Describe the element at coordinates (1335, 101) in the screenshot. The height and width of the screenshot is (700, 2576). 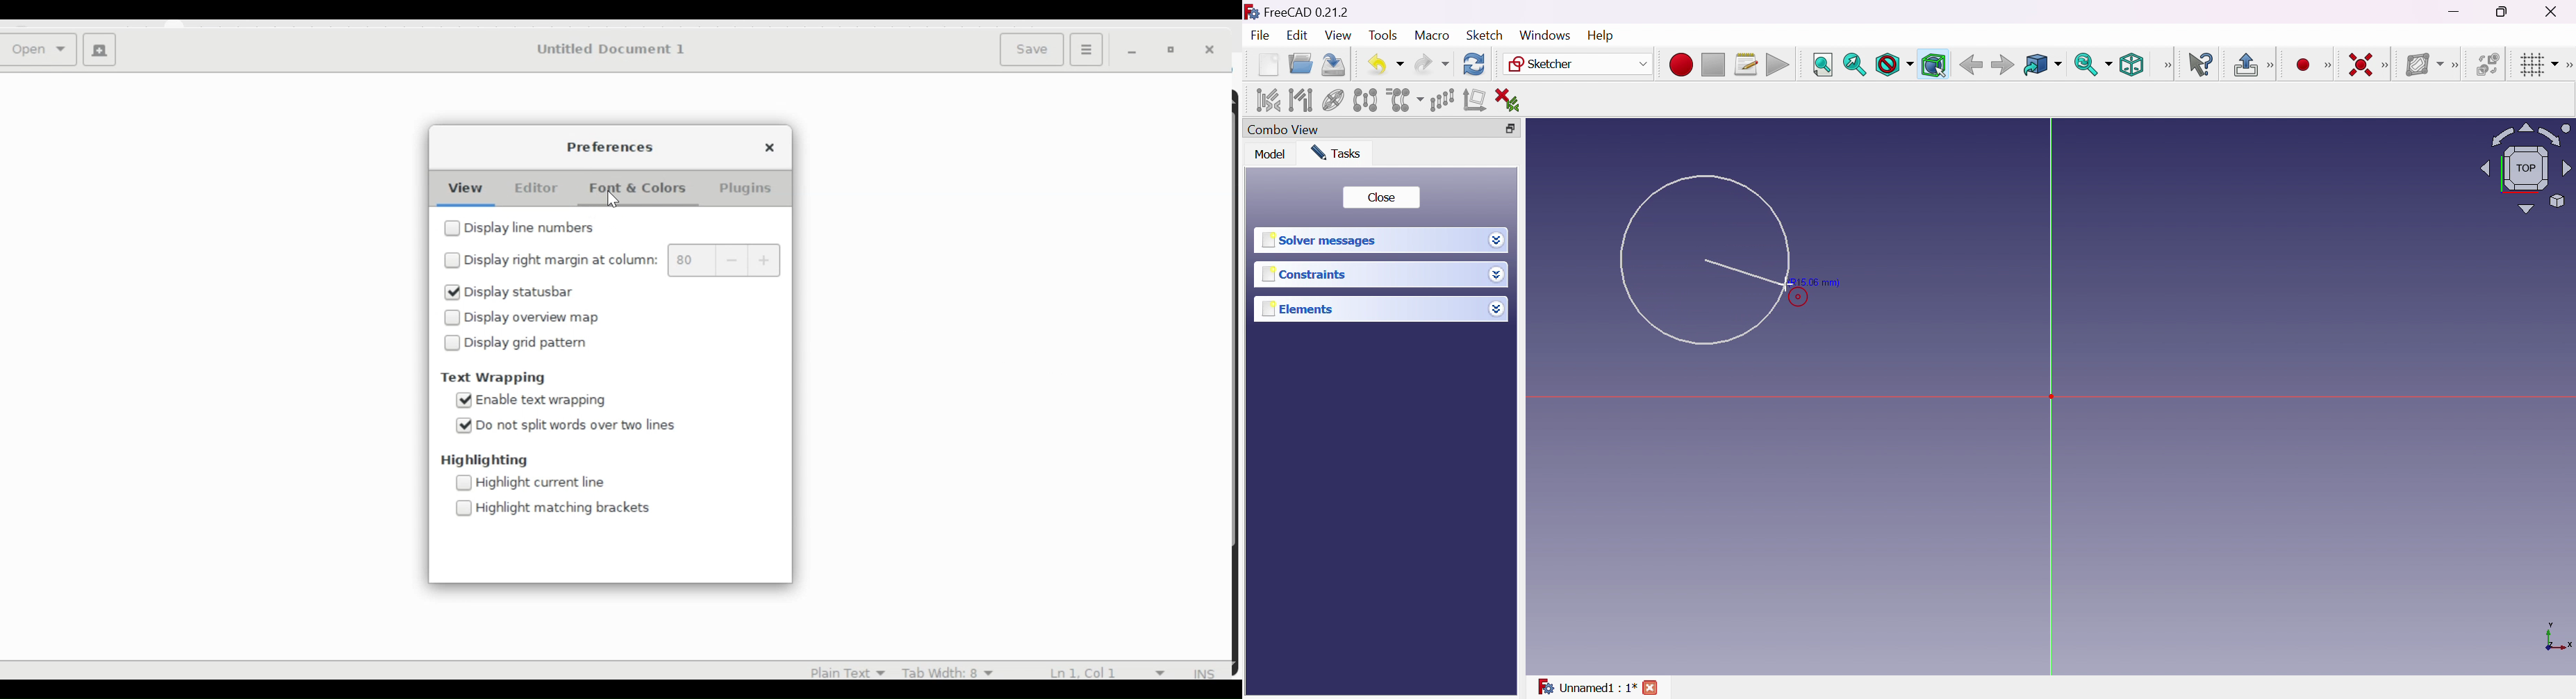
I see `Show/hide internal geometry` at that location.